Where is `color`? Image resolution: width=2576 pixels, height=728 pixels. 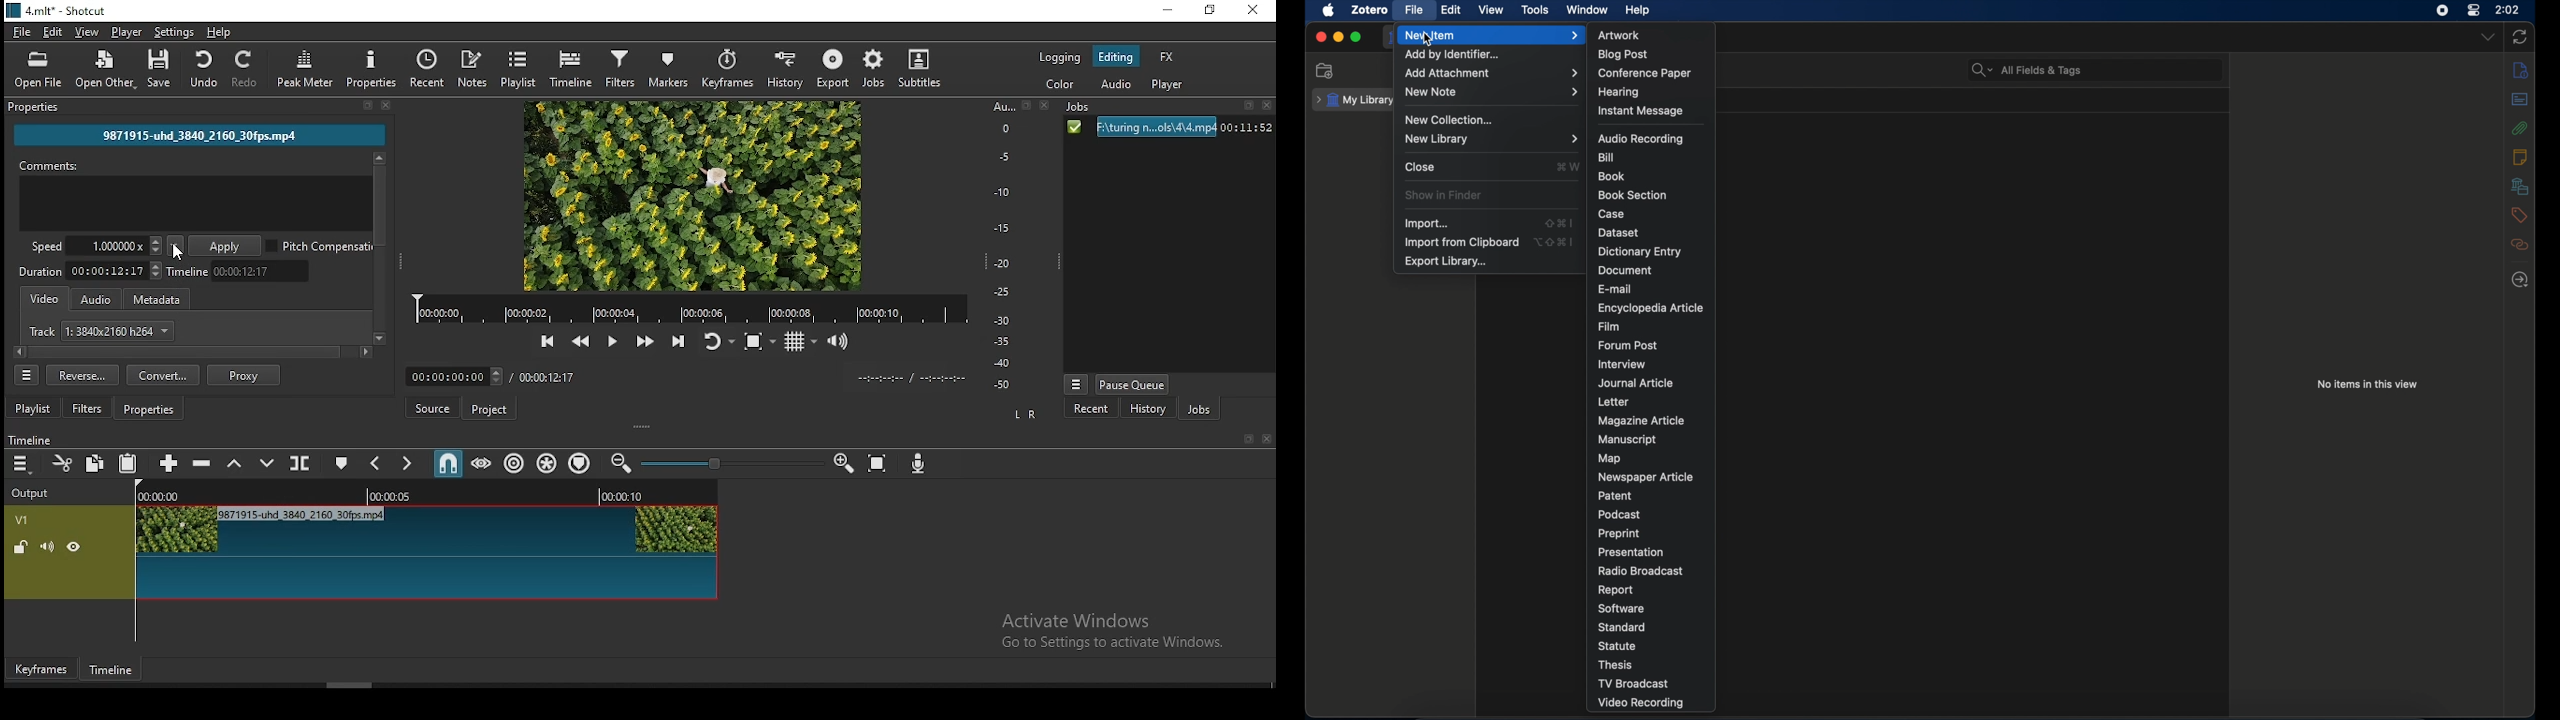
color is located at coordinates (1062, 85).